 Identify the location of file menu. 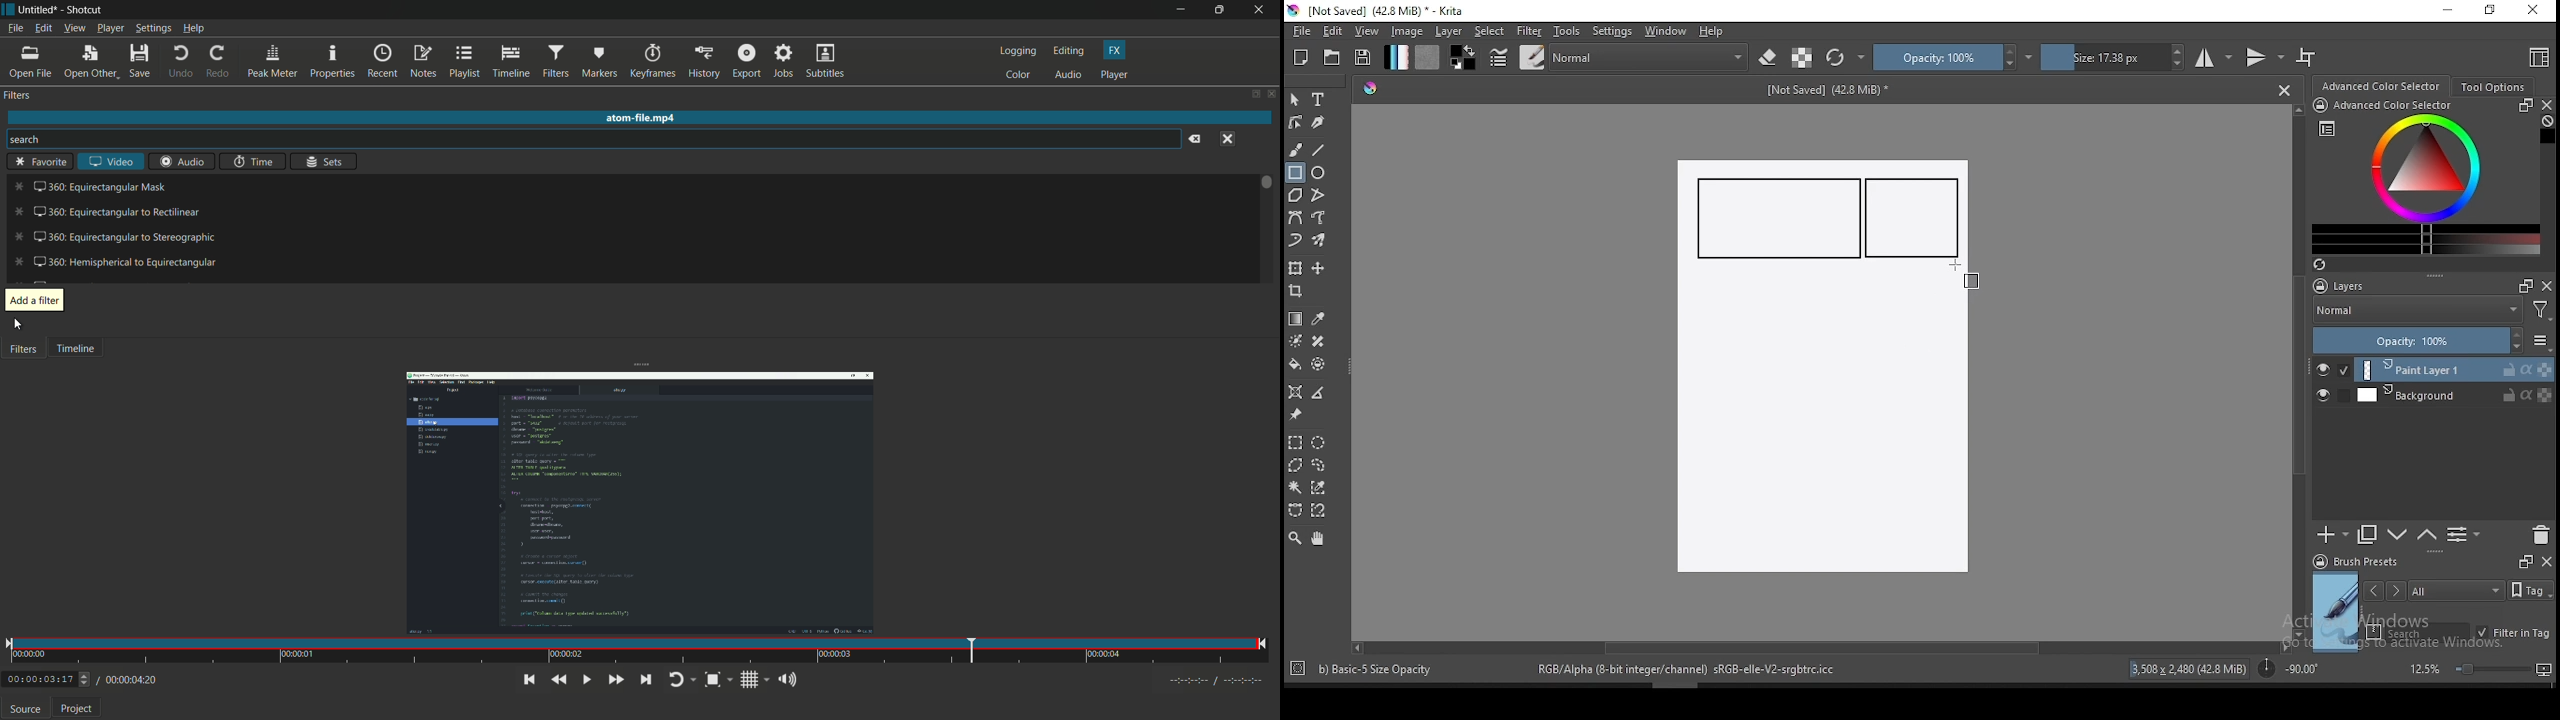
(17, 29).